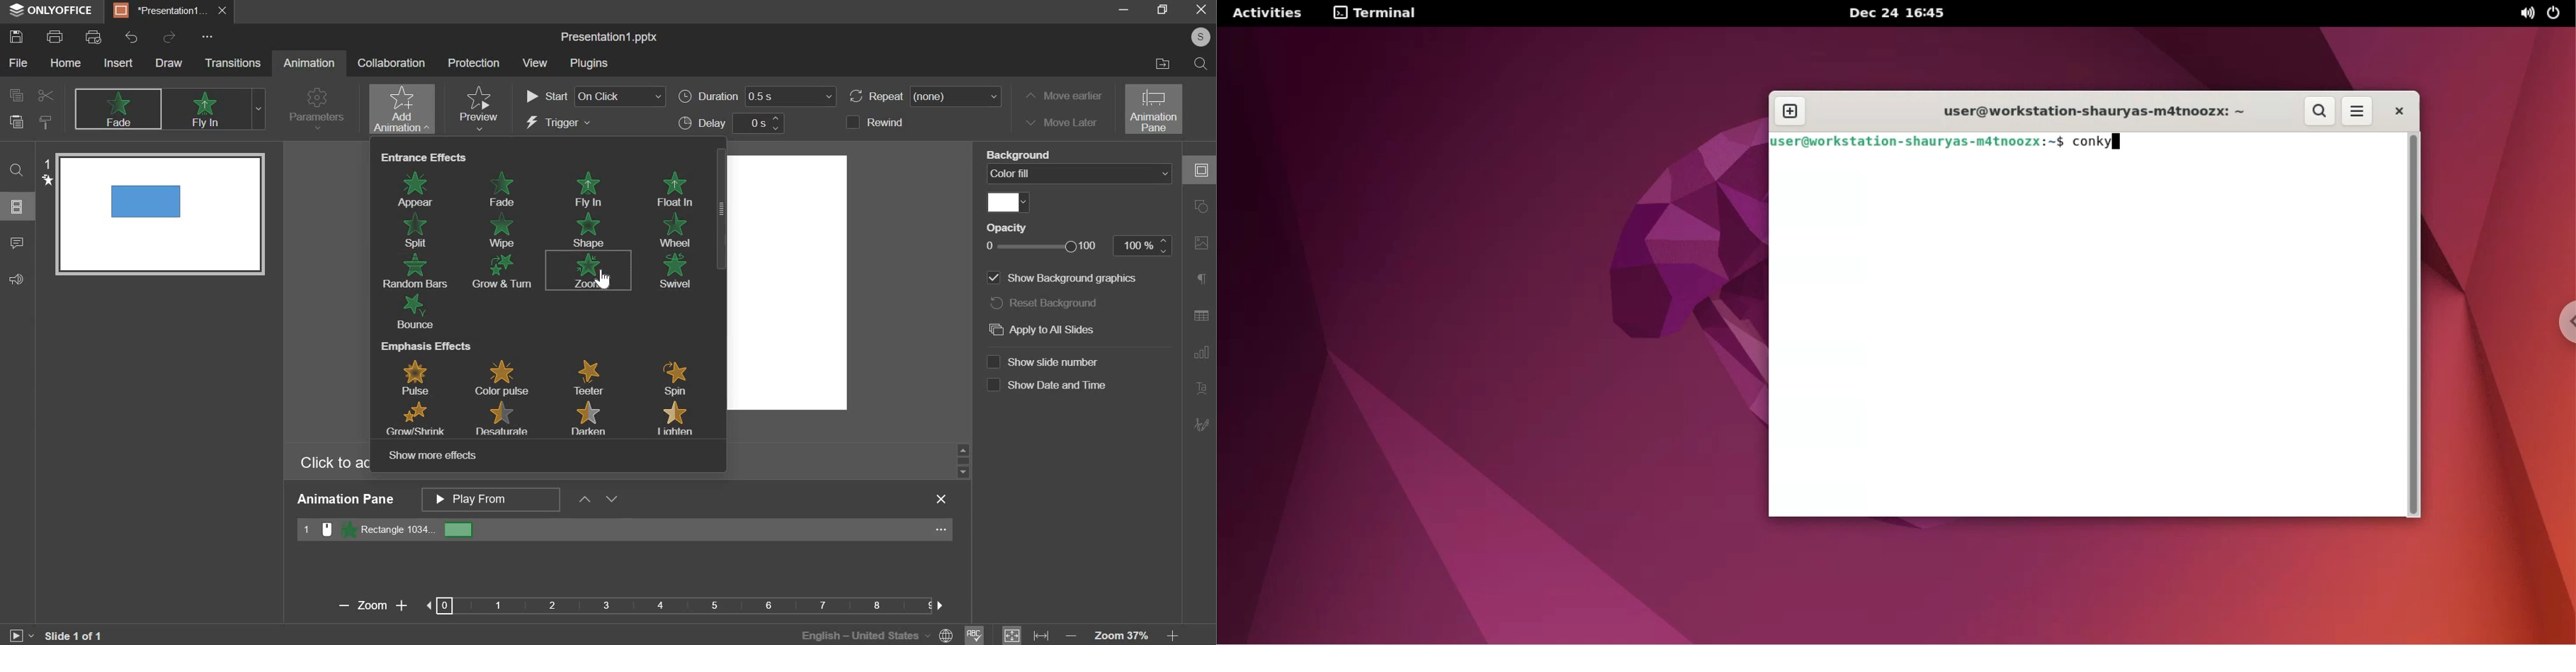 The height and width of the screenshot is (672, 2576). What do you see at coordinates (944, 501) in the screenshot?
I see `Close` at bounding box center [944, 501].